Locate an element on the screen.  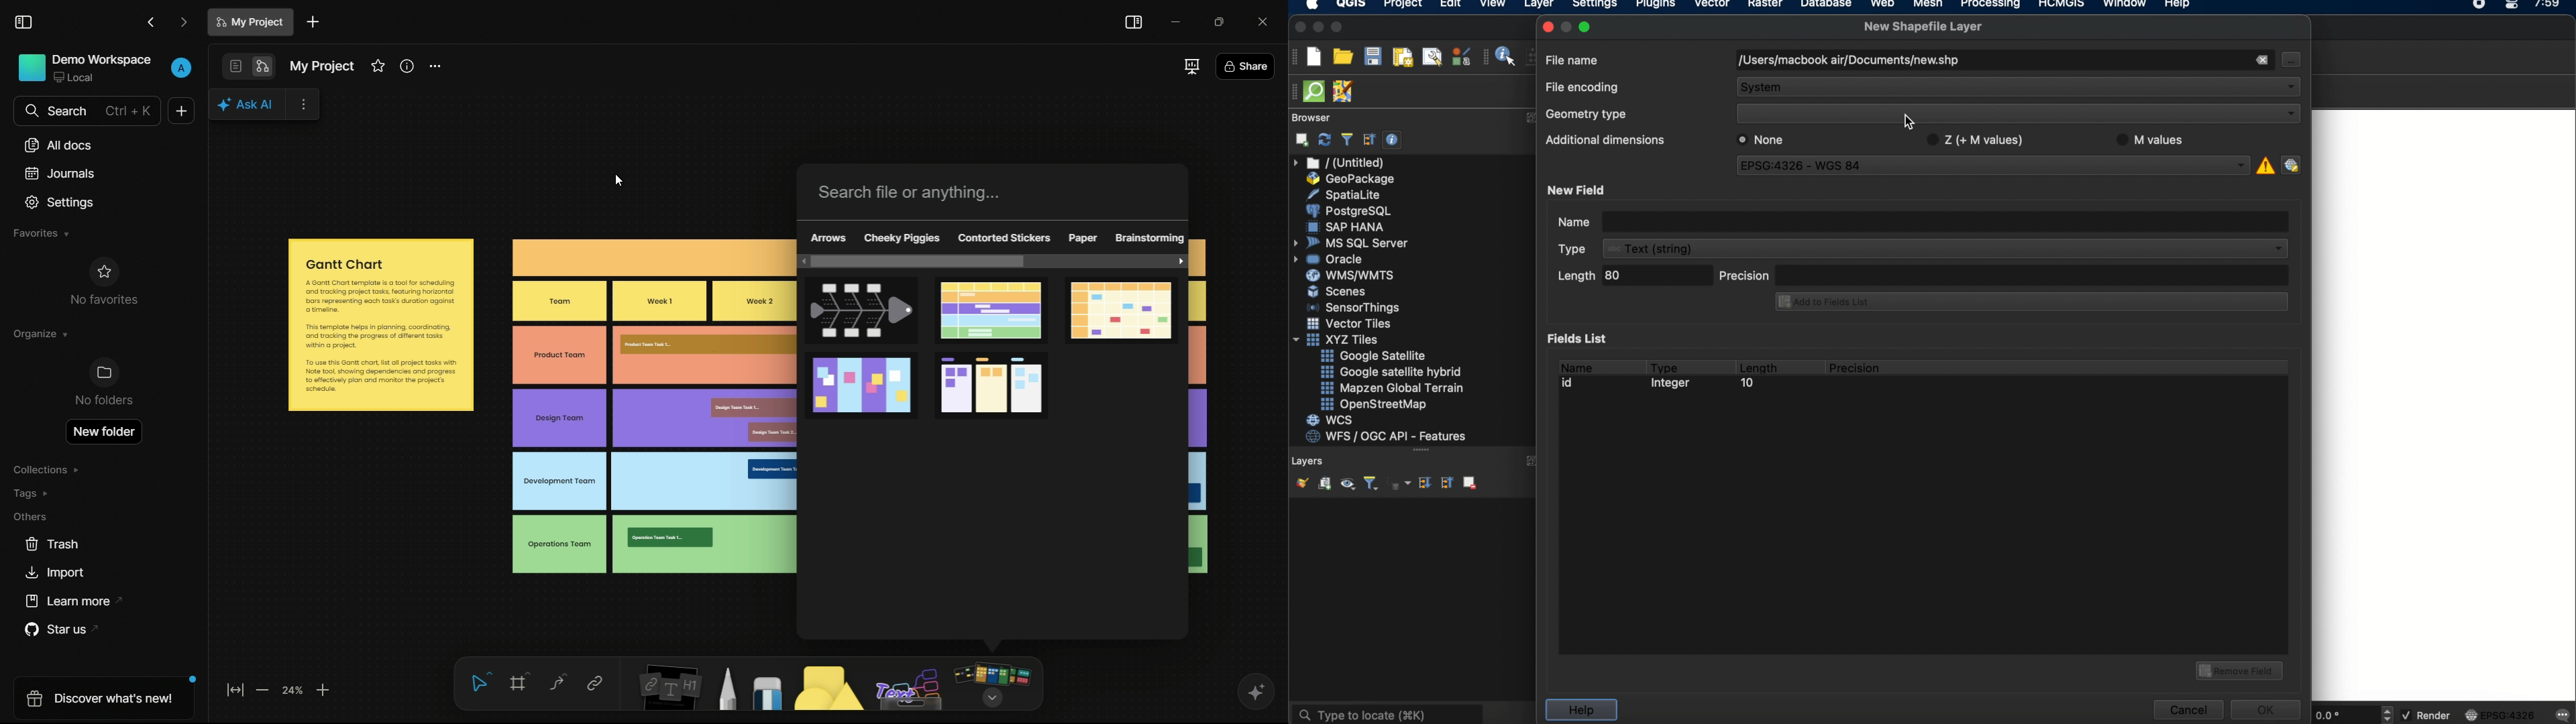
Brainstorming is located at coordinates (1150, 237).